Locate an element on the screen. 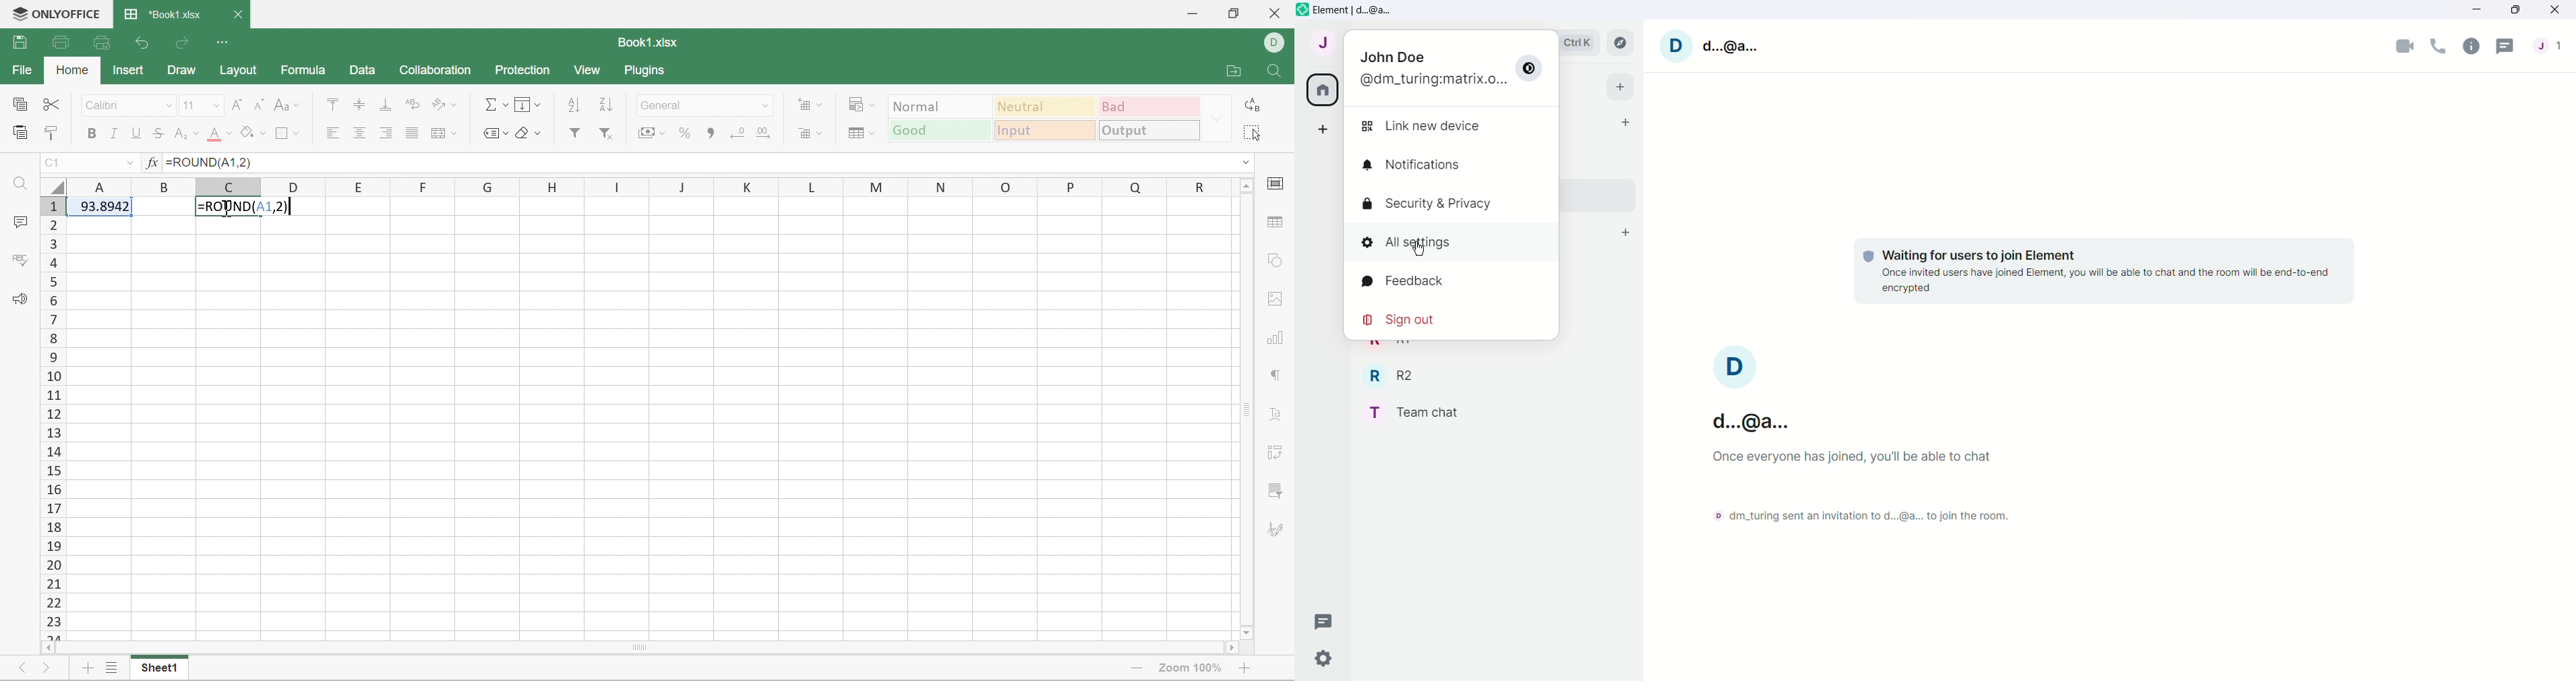 The height and width of the screenshot is (700, 2576). Align Left is located at coordinates (332, 132).